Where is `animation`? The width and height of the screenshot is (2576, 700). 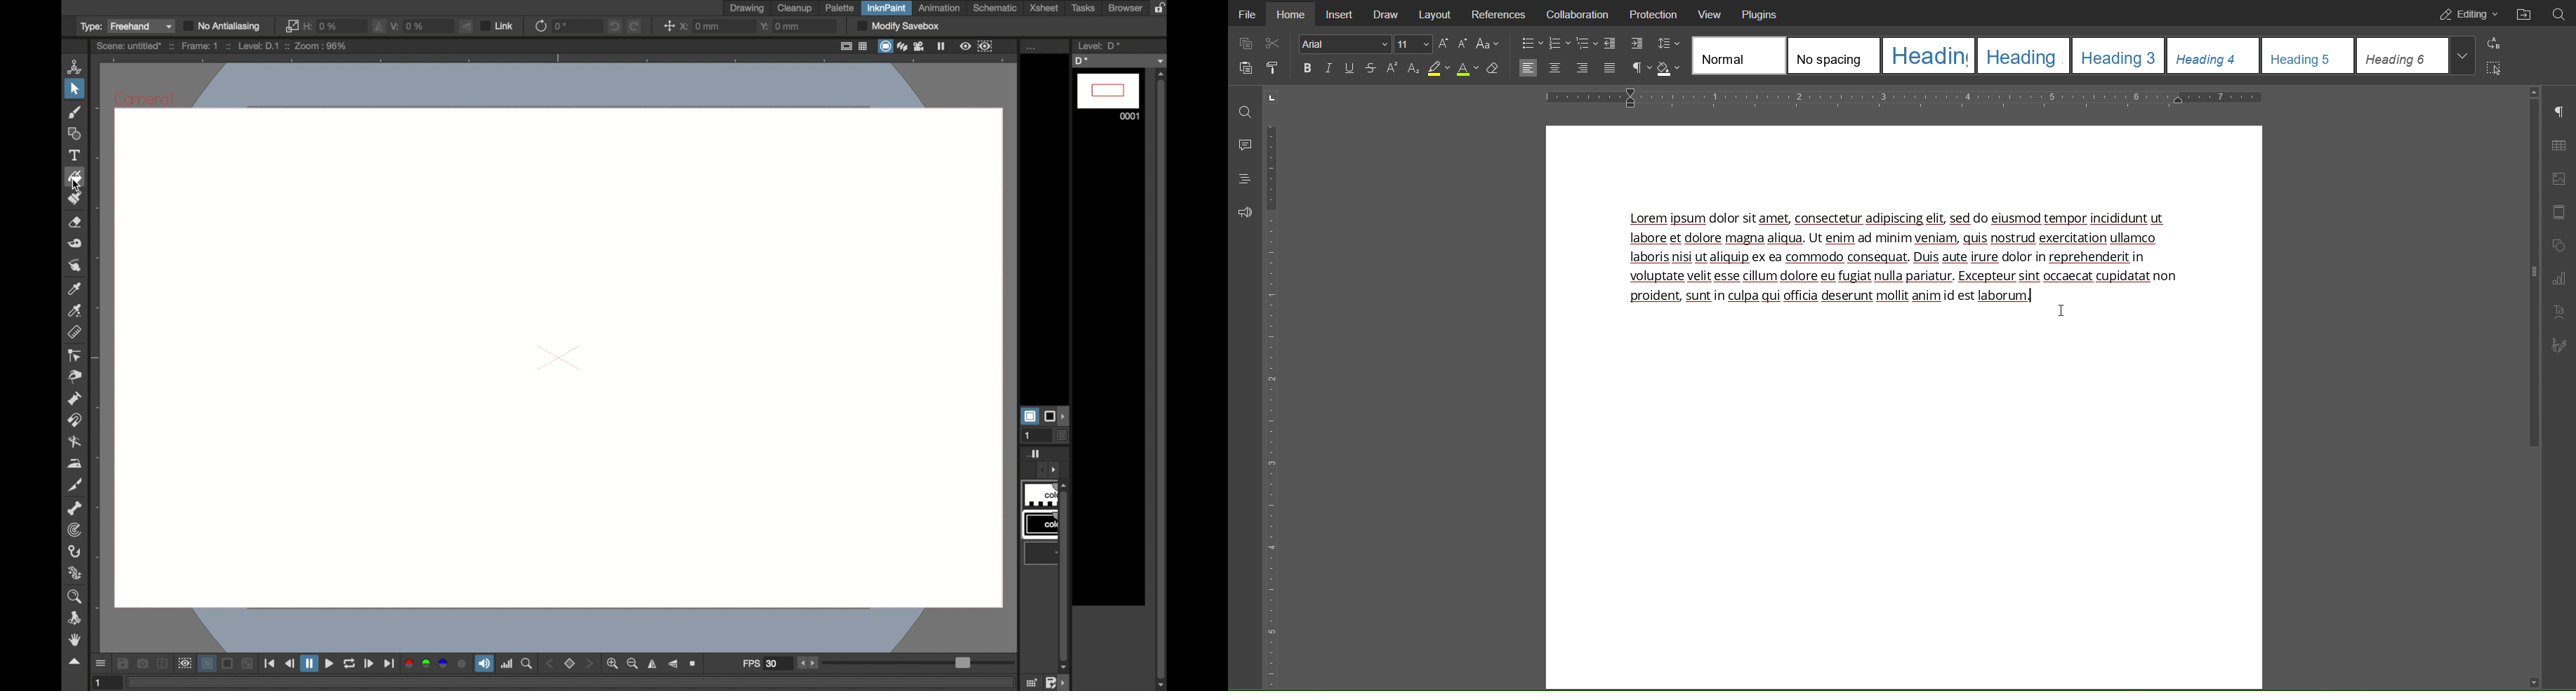 animation is located at coordinates (938, 8).